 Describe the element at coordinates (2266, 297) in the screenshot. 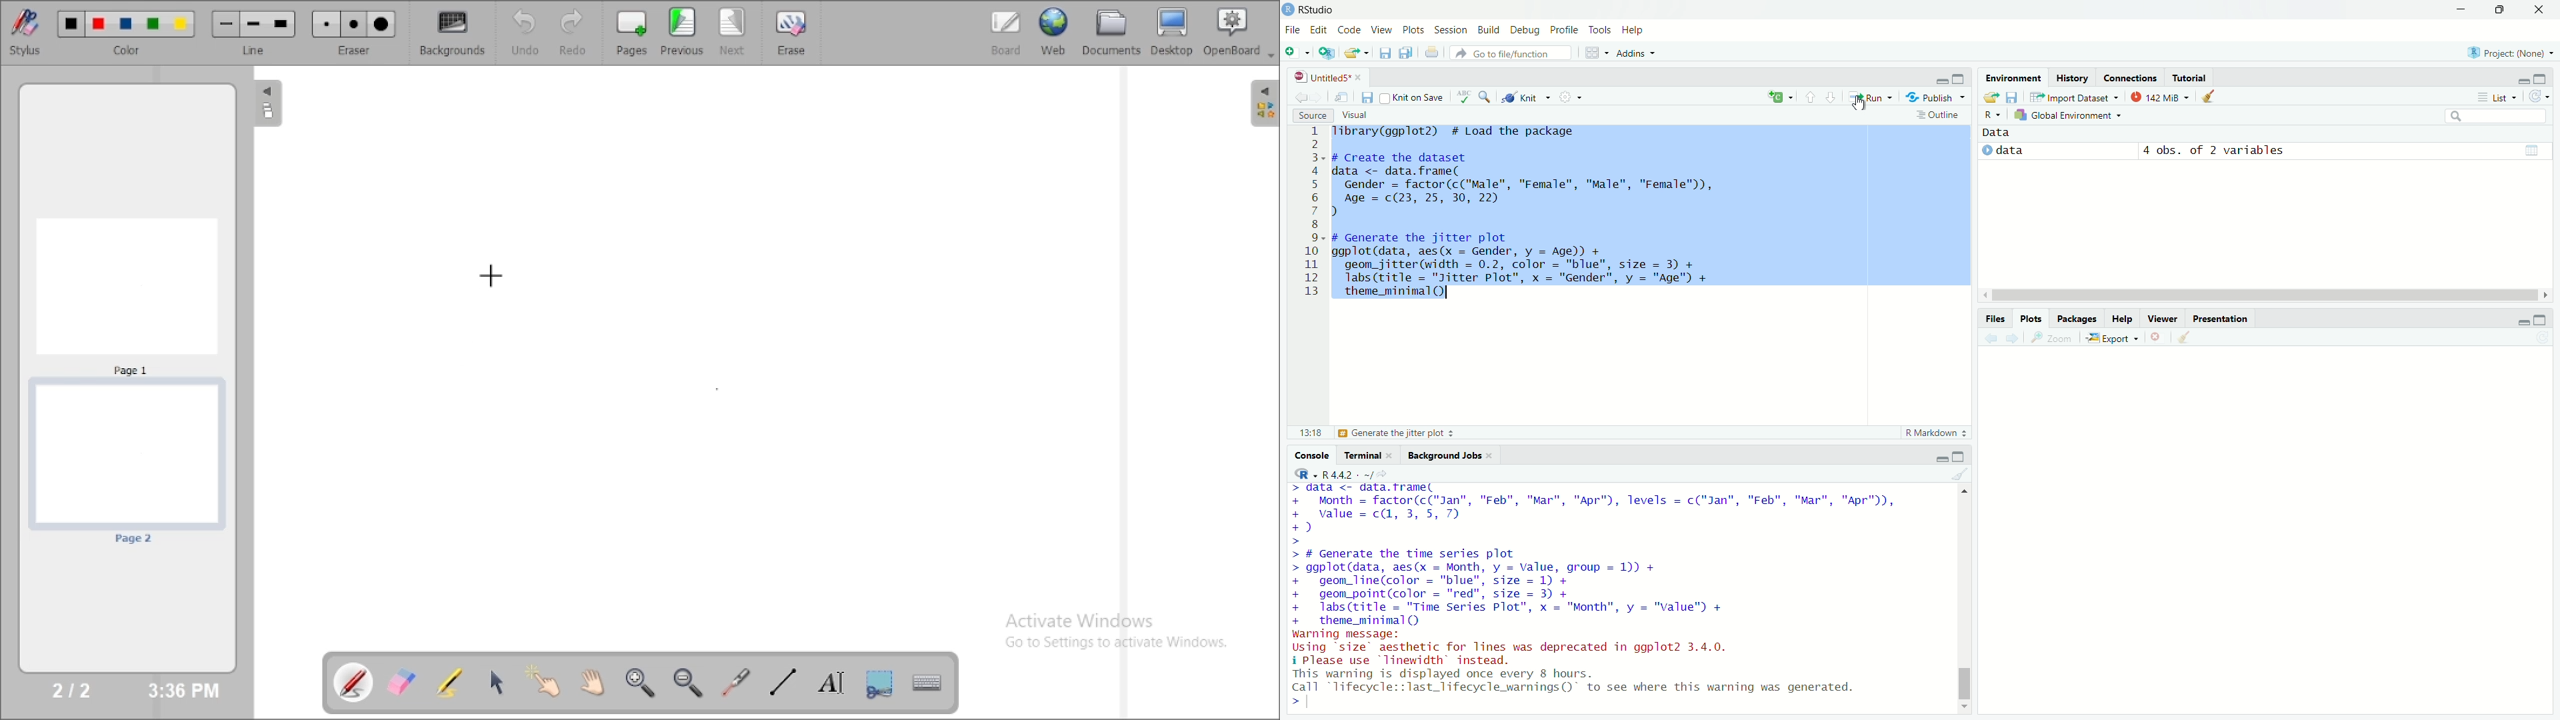

I see `scrollbar` at that location.